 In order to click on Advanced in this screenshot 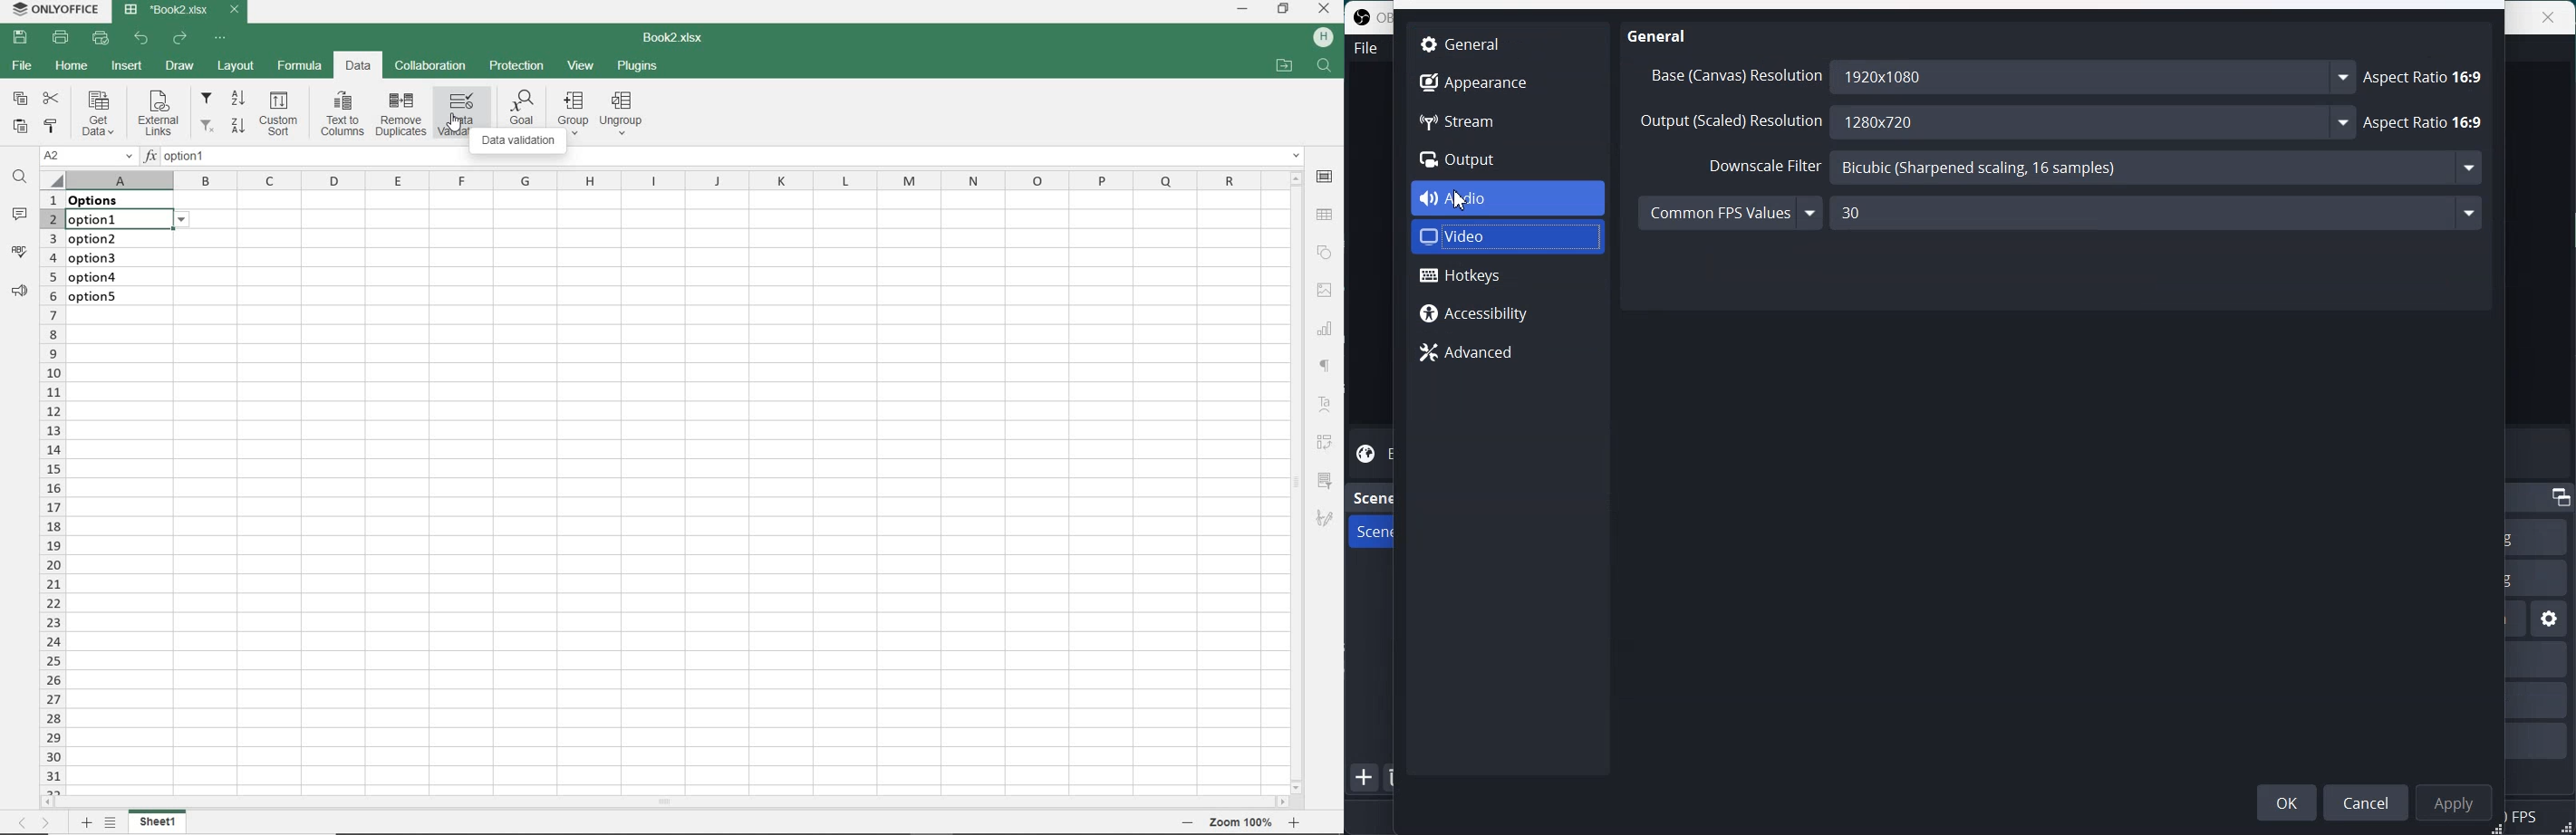, I will do `click(1507, 351)`.